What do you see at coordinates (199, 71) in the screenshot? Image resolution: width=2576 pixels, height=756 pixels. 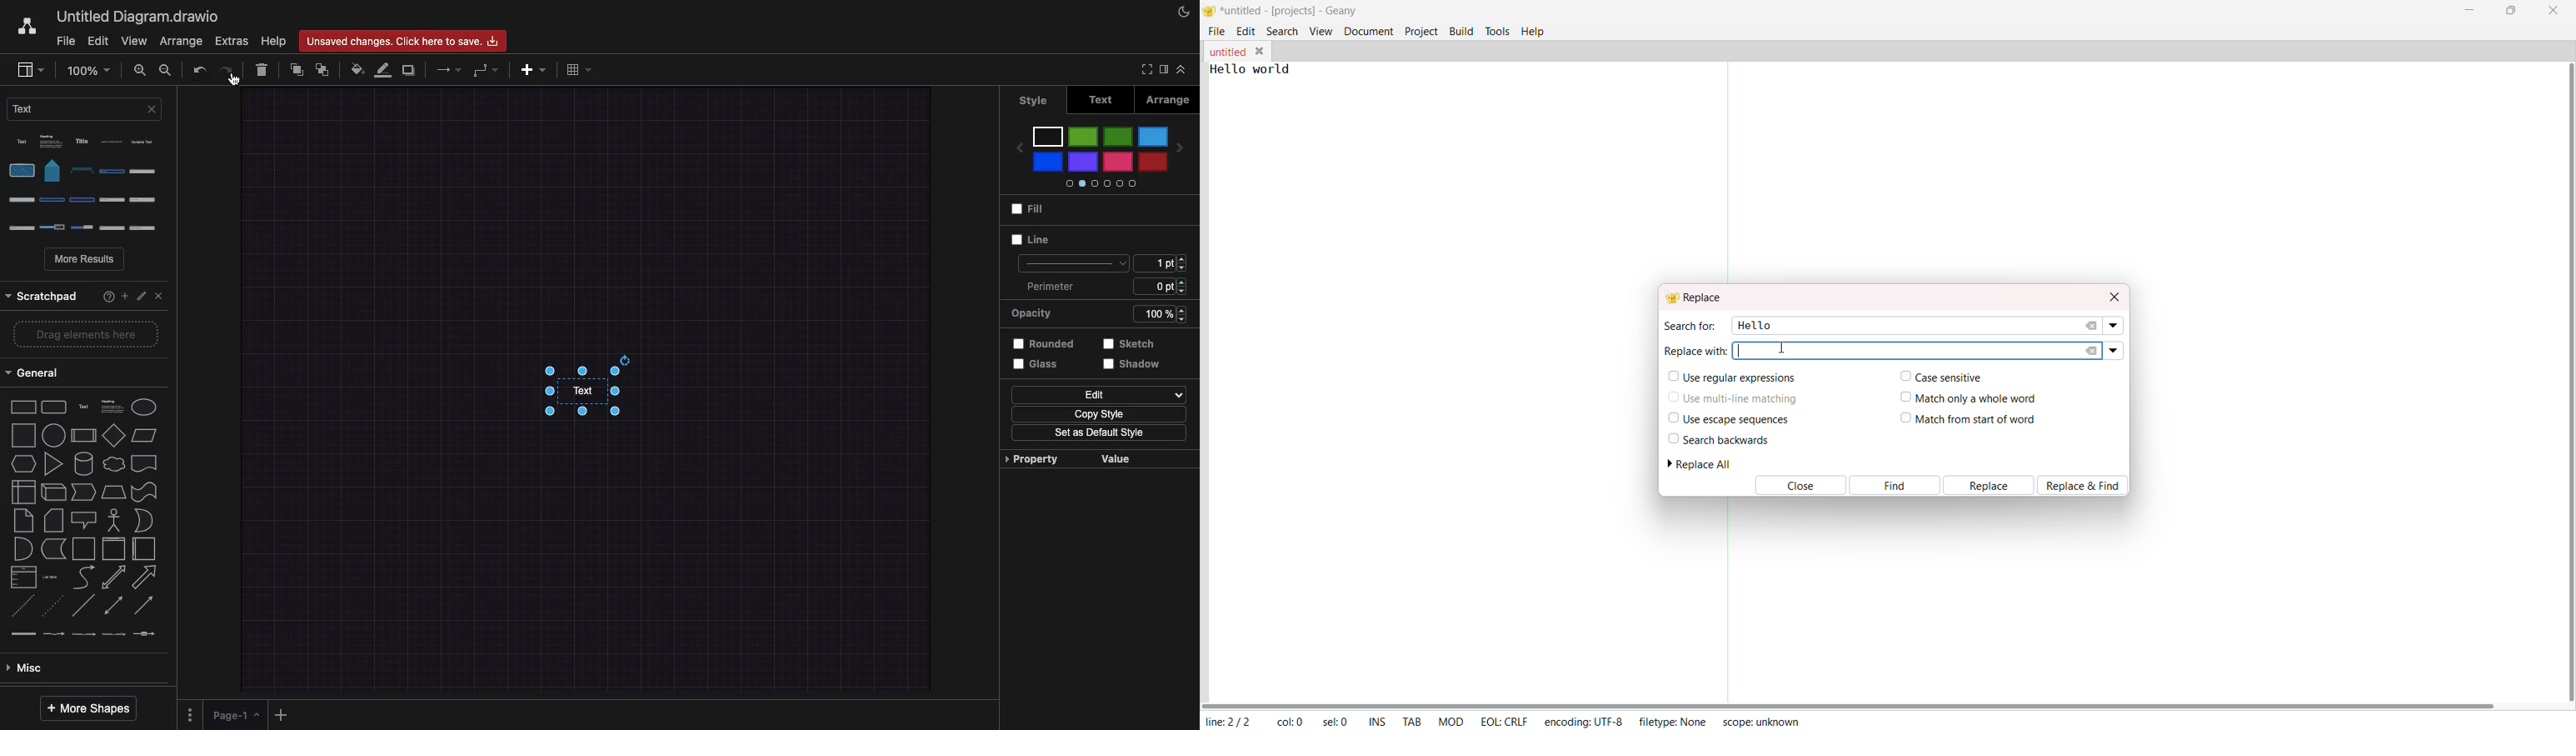 I see `Undo` at bounding box center [199, 71].